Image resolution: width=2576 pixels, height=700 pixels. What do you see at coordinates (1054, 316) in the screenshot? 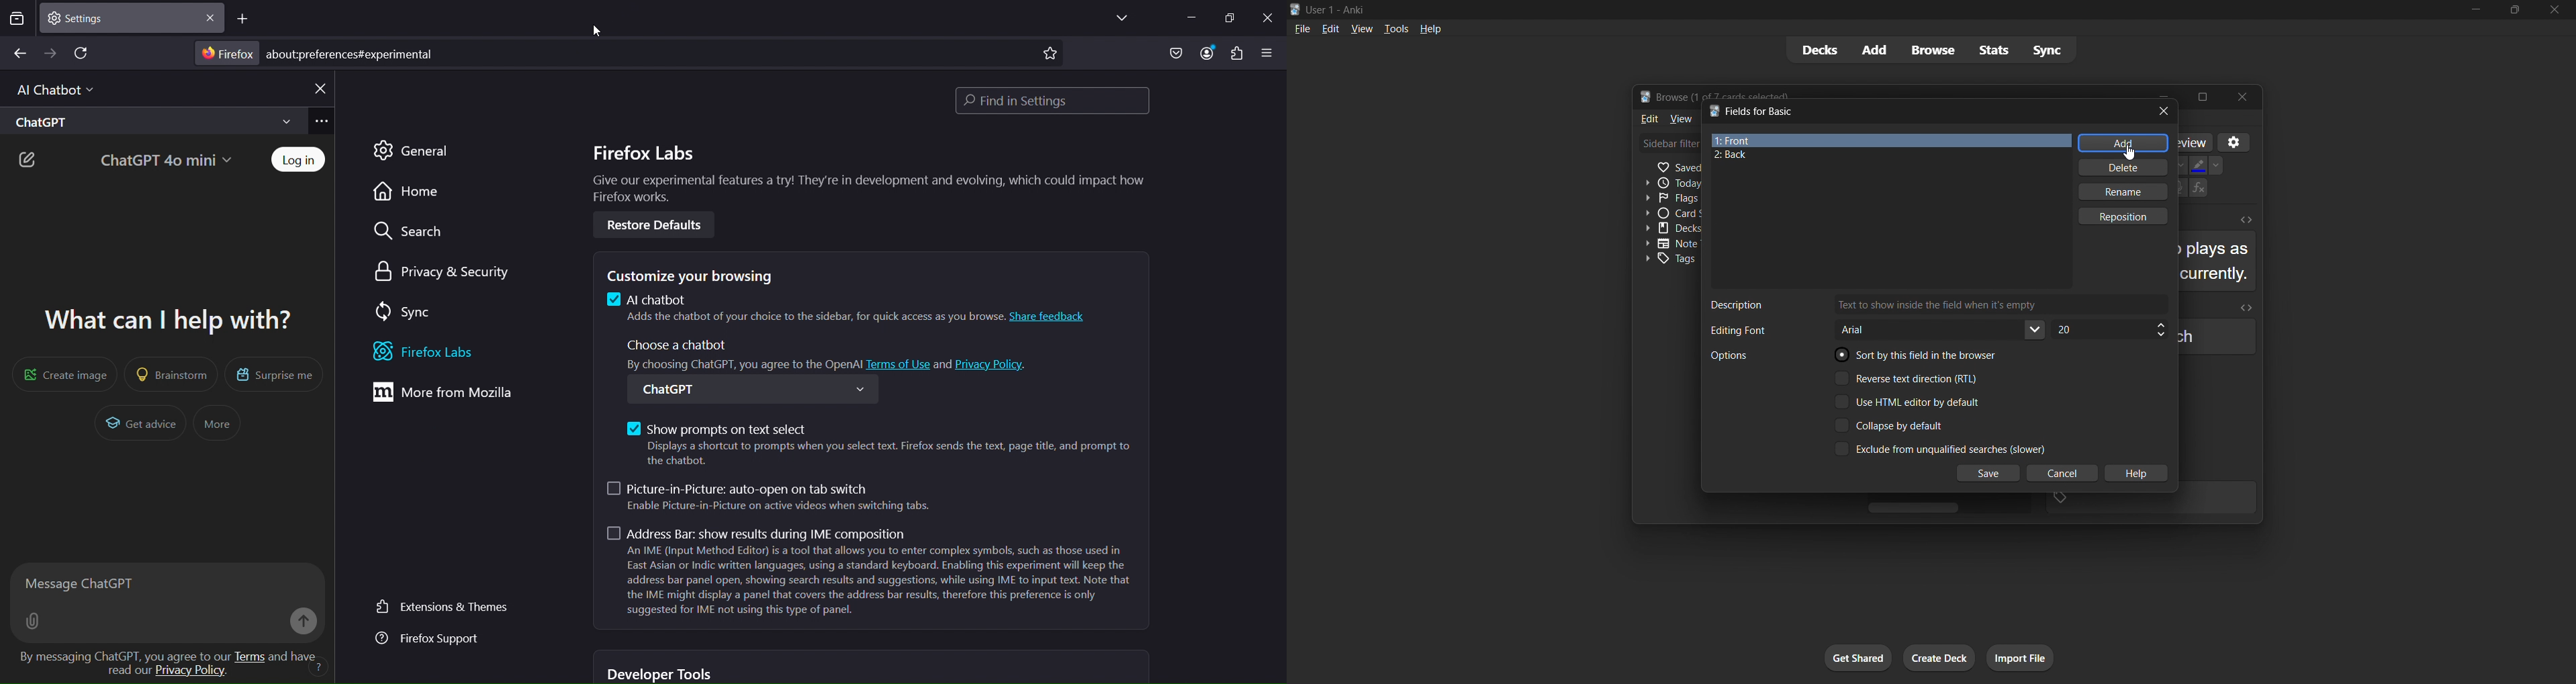
I see `share feedback` at bounding box center [1054, 316].